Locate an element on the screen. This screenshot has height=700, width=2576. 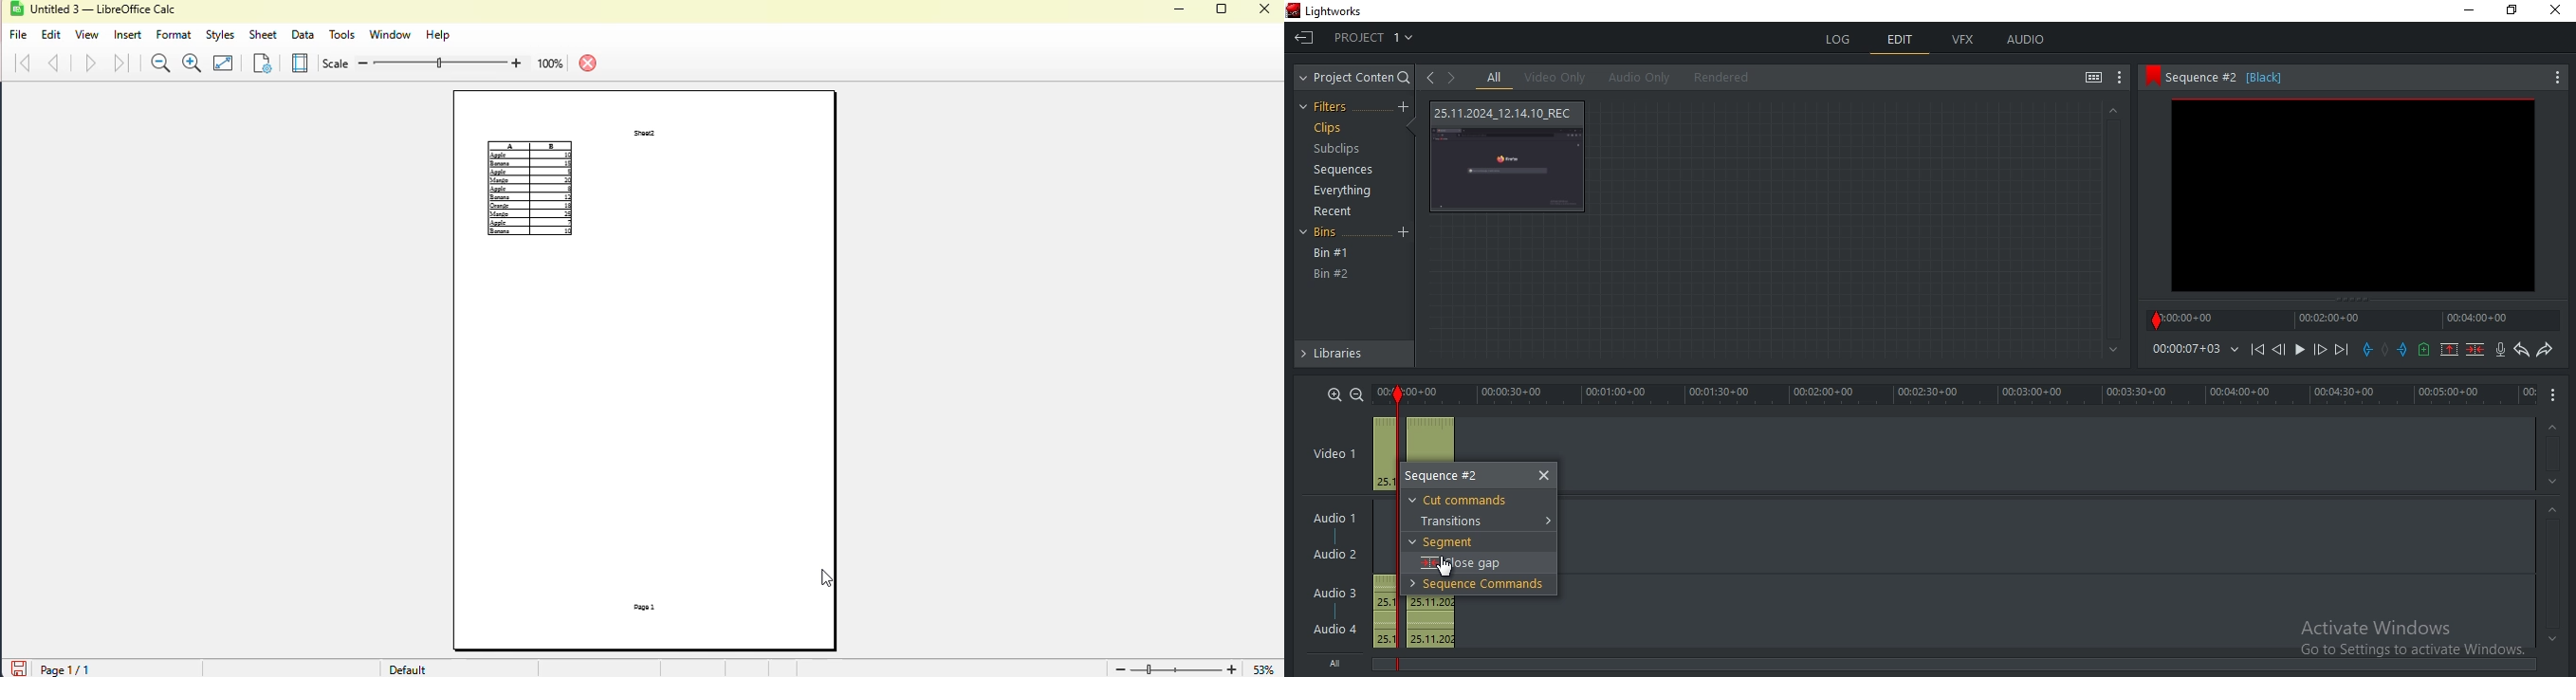
sequence commands is located at coordinates (1479, 582).